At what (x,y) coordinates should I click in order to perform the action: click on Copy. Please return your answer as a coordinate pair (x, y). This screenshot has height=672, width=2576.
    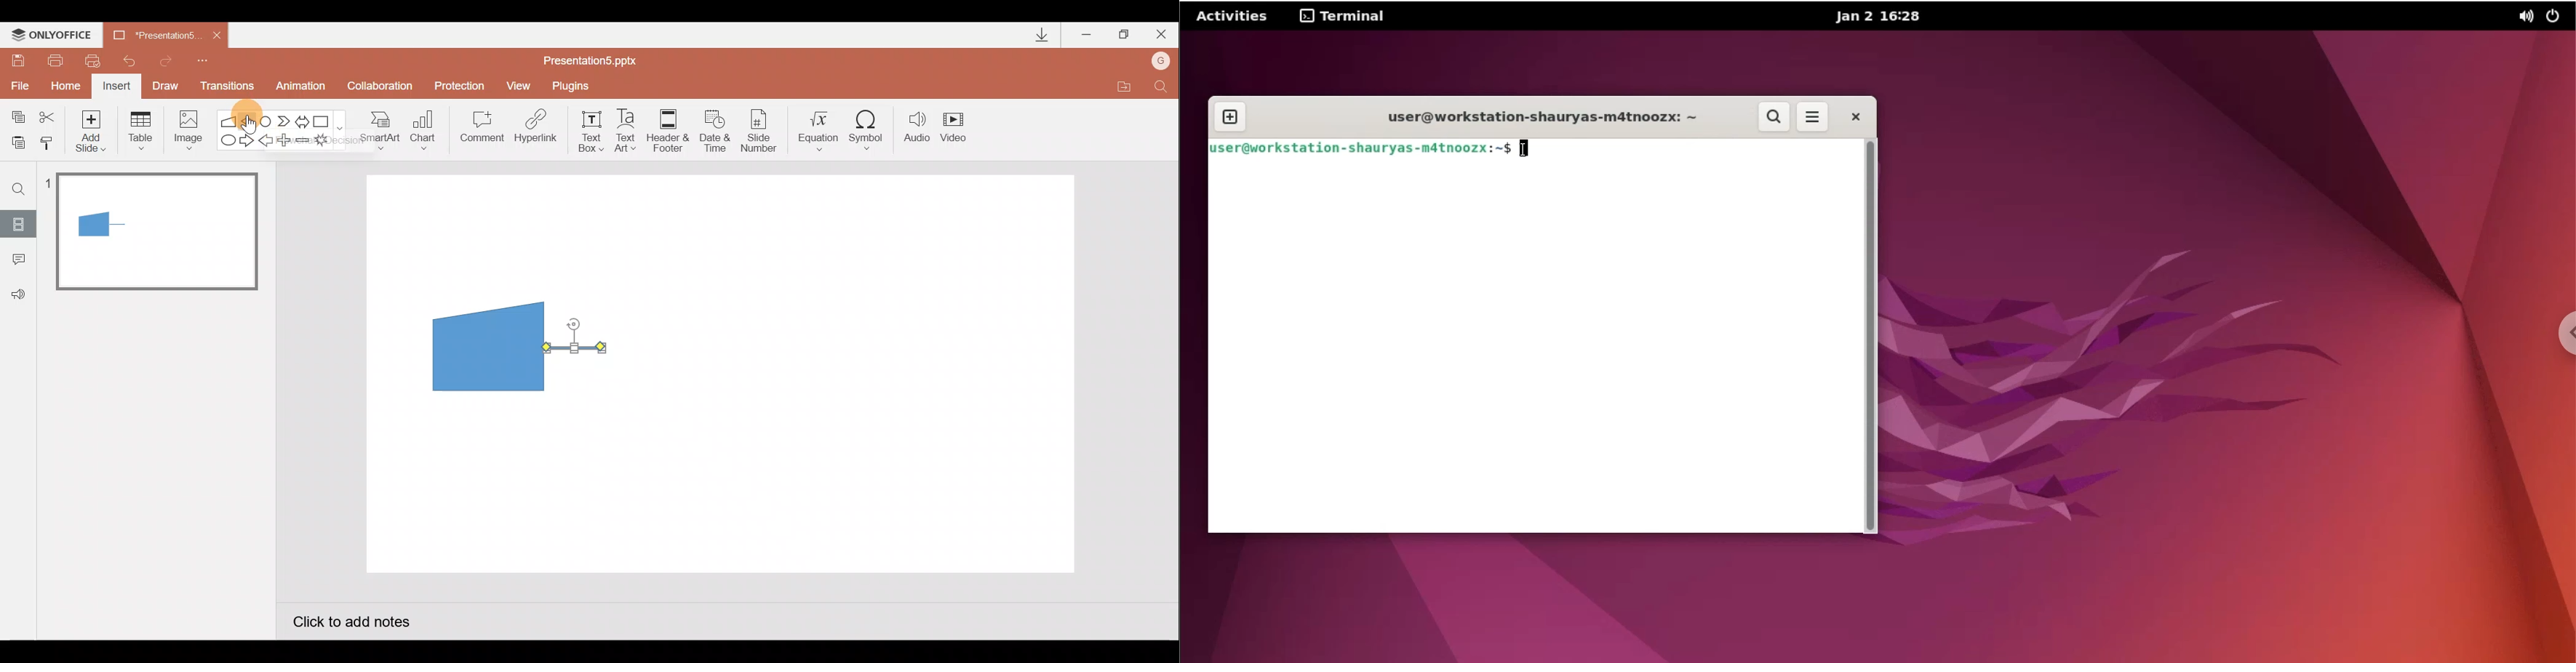
    Looking at the image, I should click on (16, 115).